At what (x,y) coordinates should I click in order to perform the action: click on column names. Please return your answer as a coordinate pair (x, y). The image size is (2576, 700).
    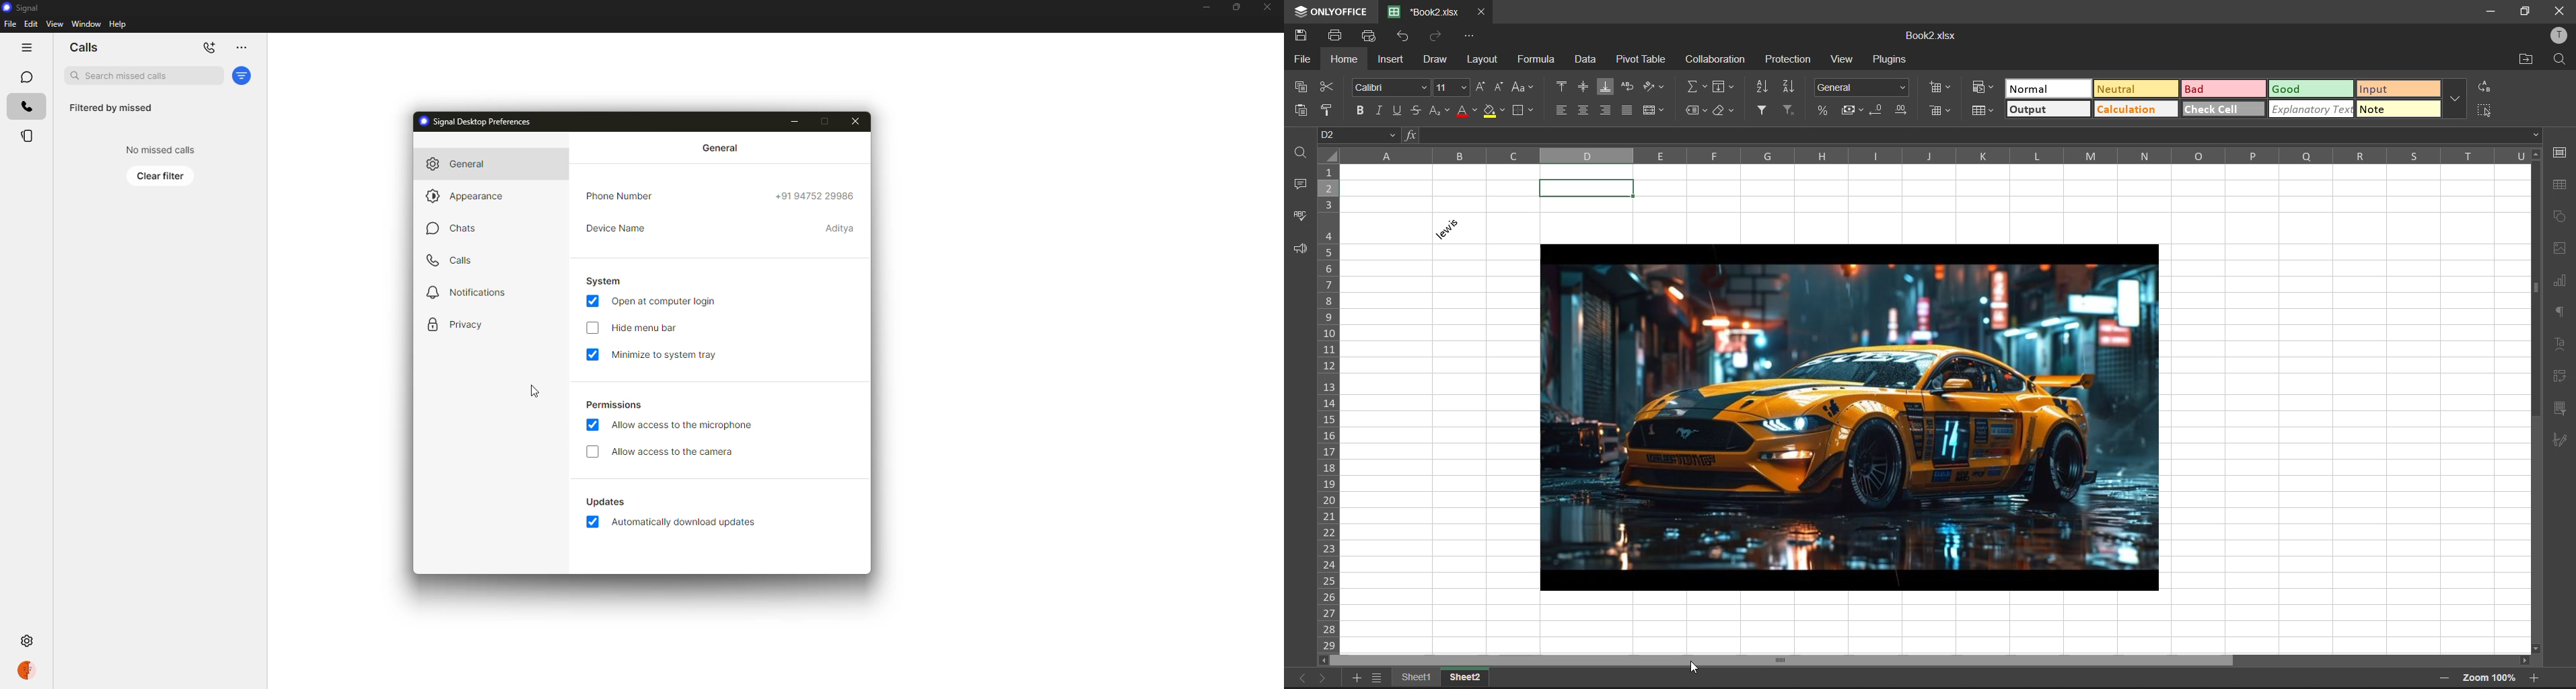
    Looking at the image, I should click on (1944, 155).